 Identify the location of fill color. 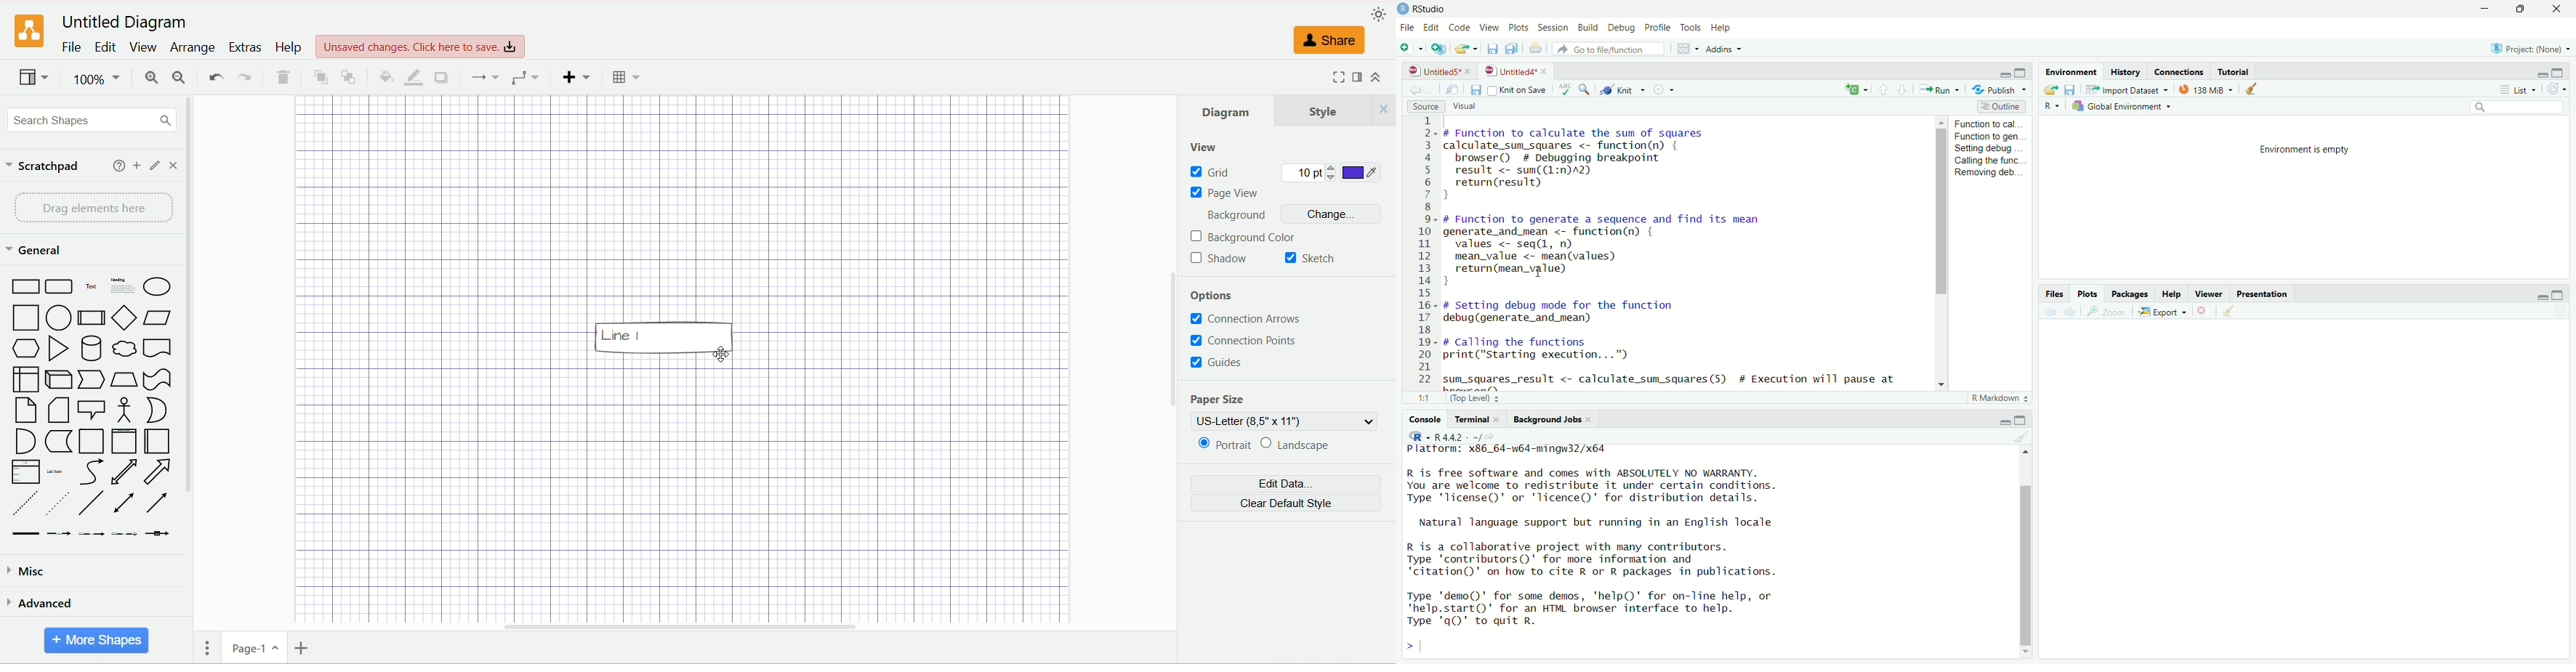
(381, 75).